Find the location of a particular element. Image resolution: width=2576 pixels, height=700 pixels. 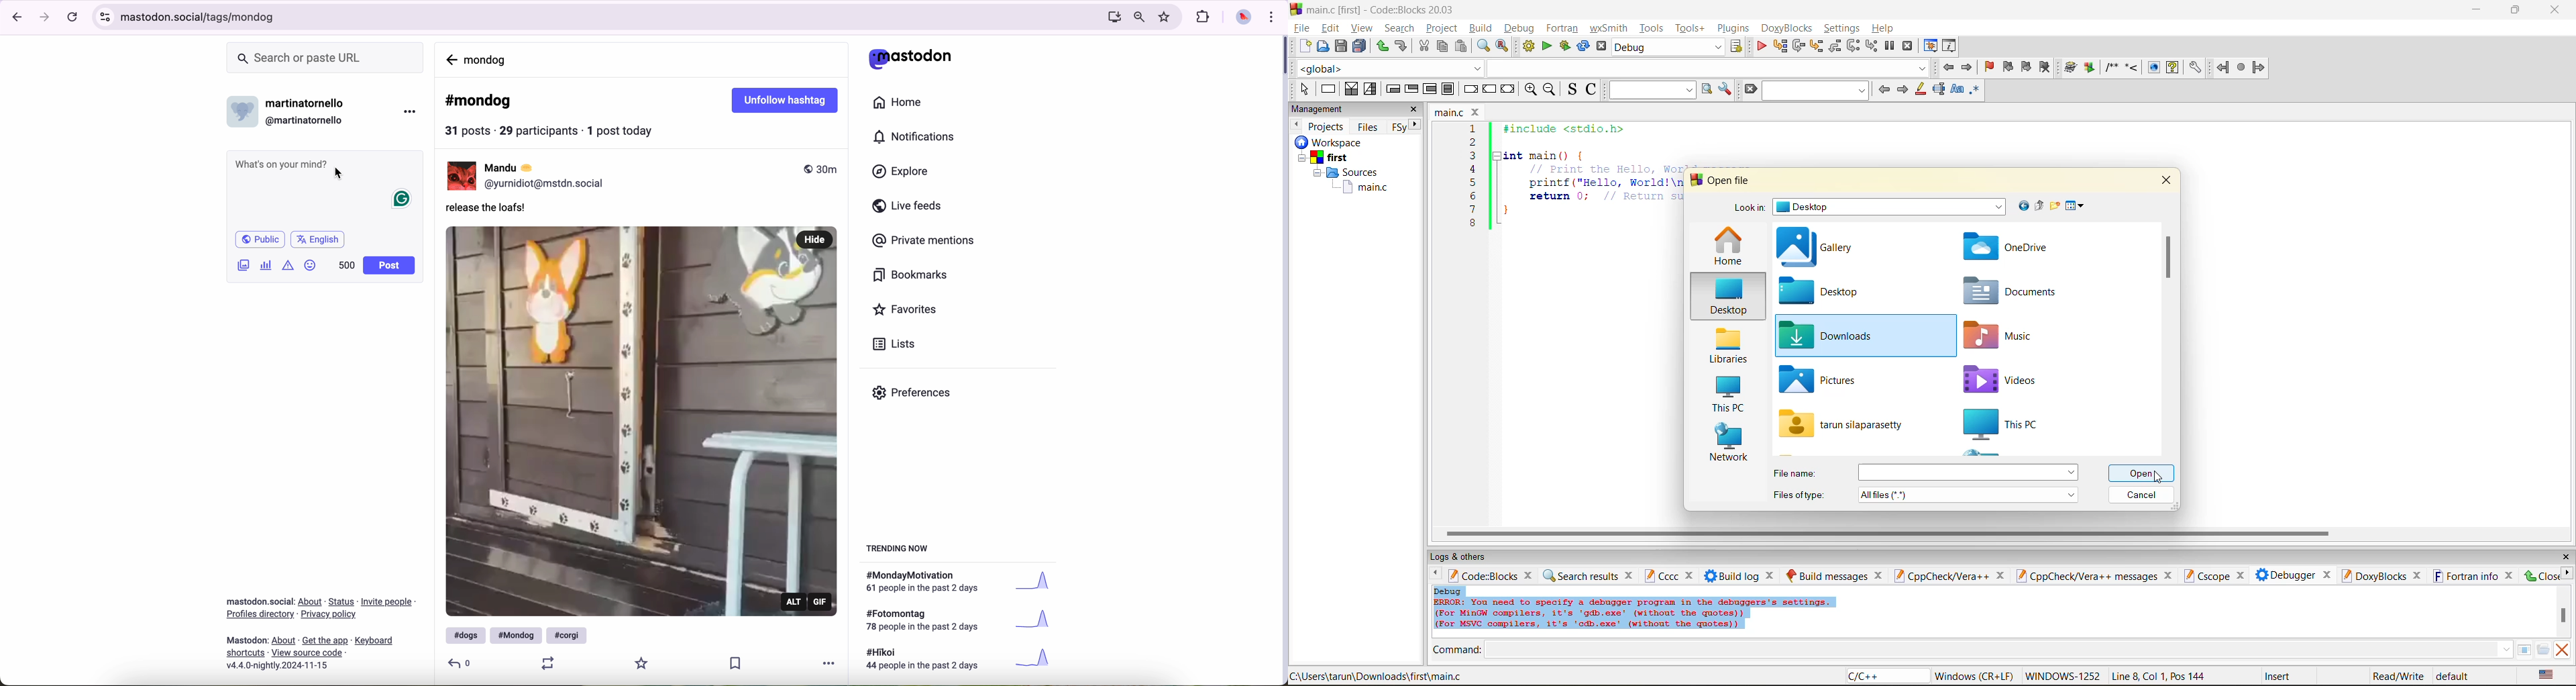

close is located at coordinates (2327, 573).